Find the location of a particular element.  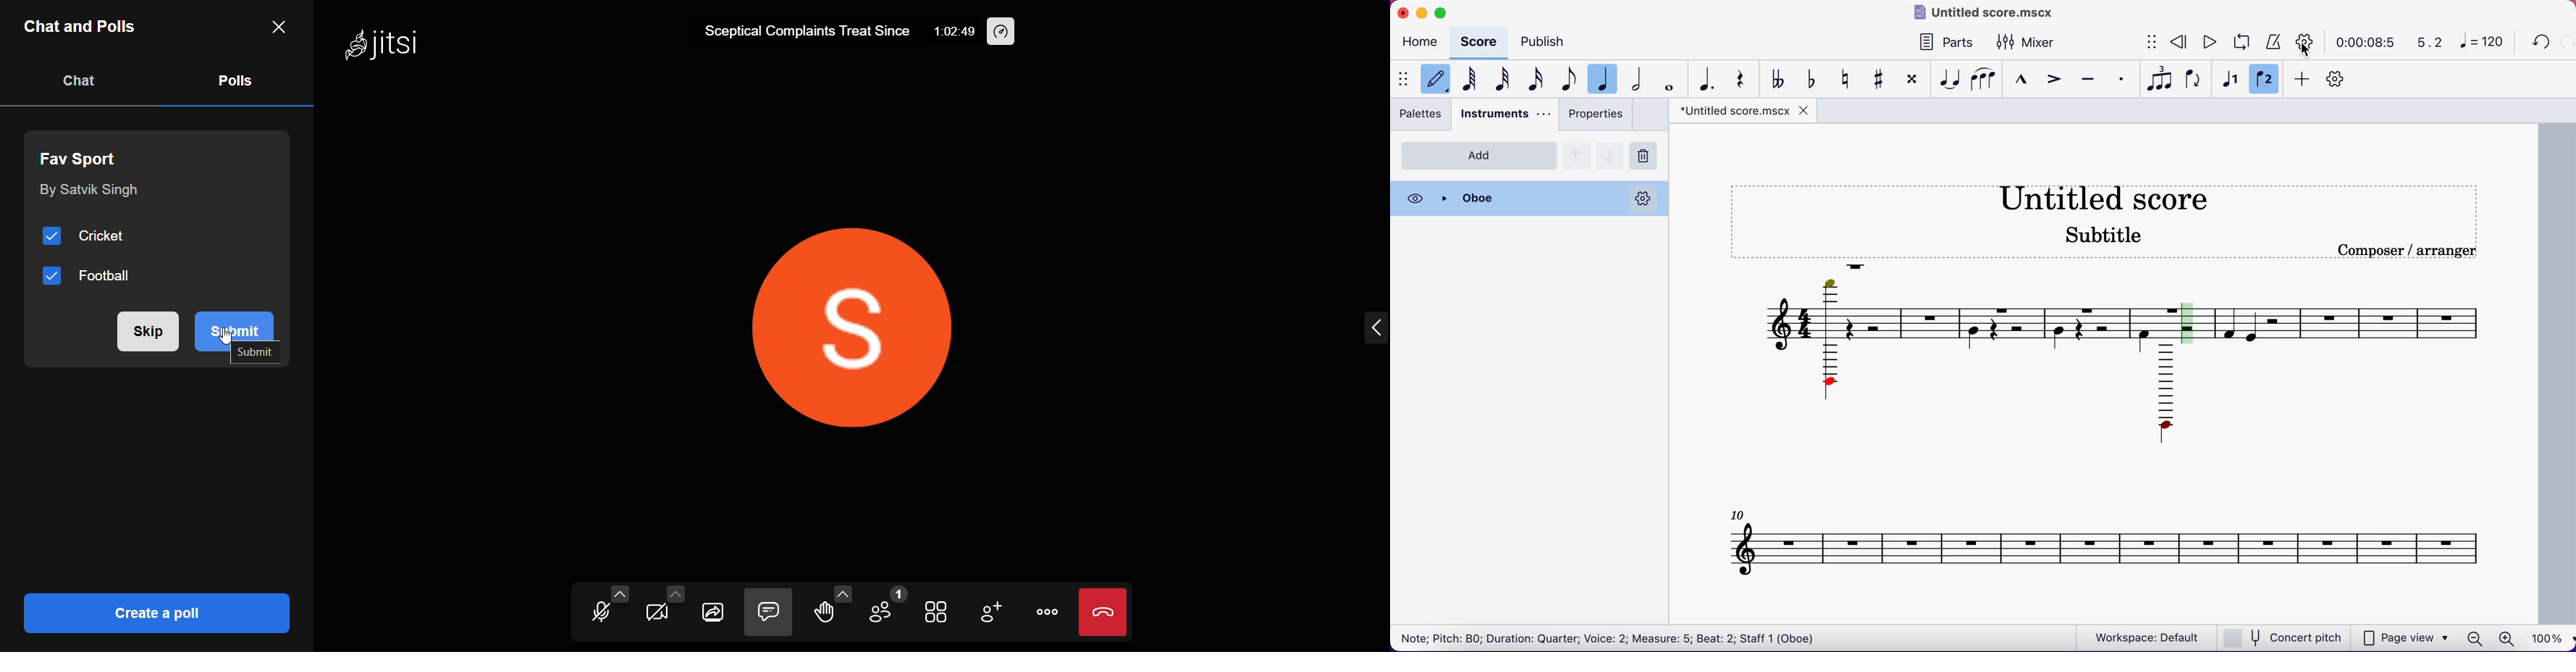

score is located at coordinates (1482, 42).